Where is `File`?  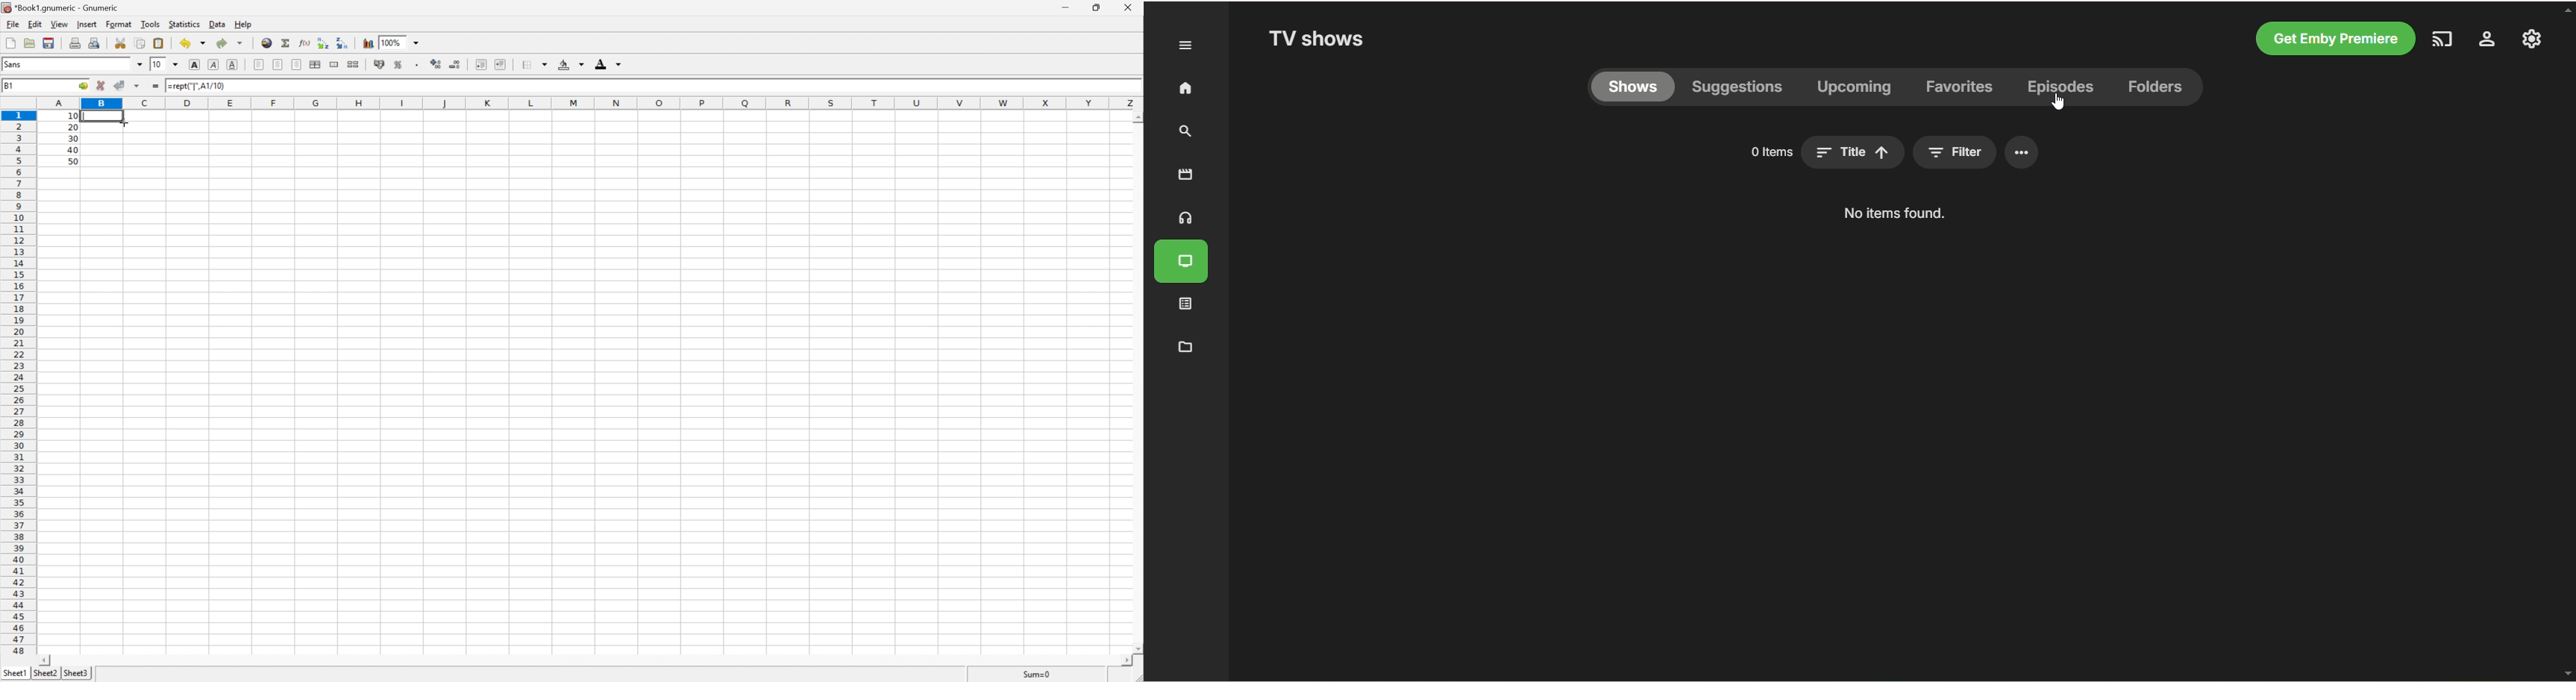 File is located at coordinates (12, 24).